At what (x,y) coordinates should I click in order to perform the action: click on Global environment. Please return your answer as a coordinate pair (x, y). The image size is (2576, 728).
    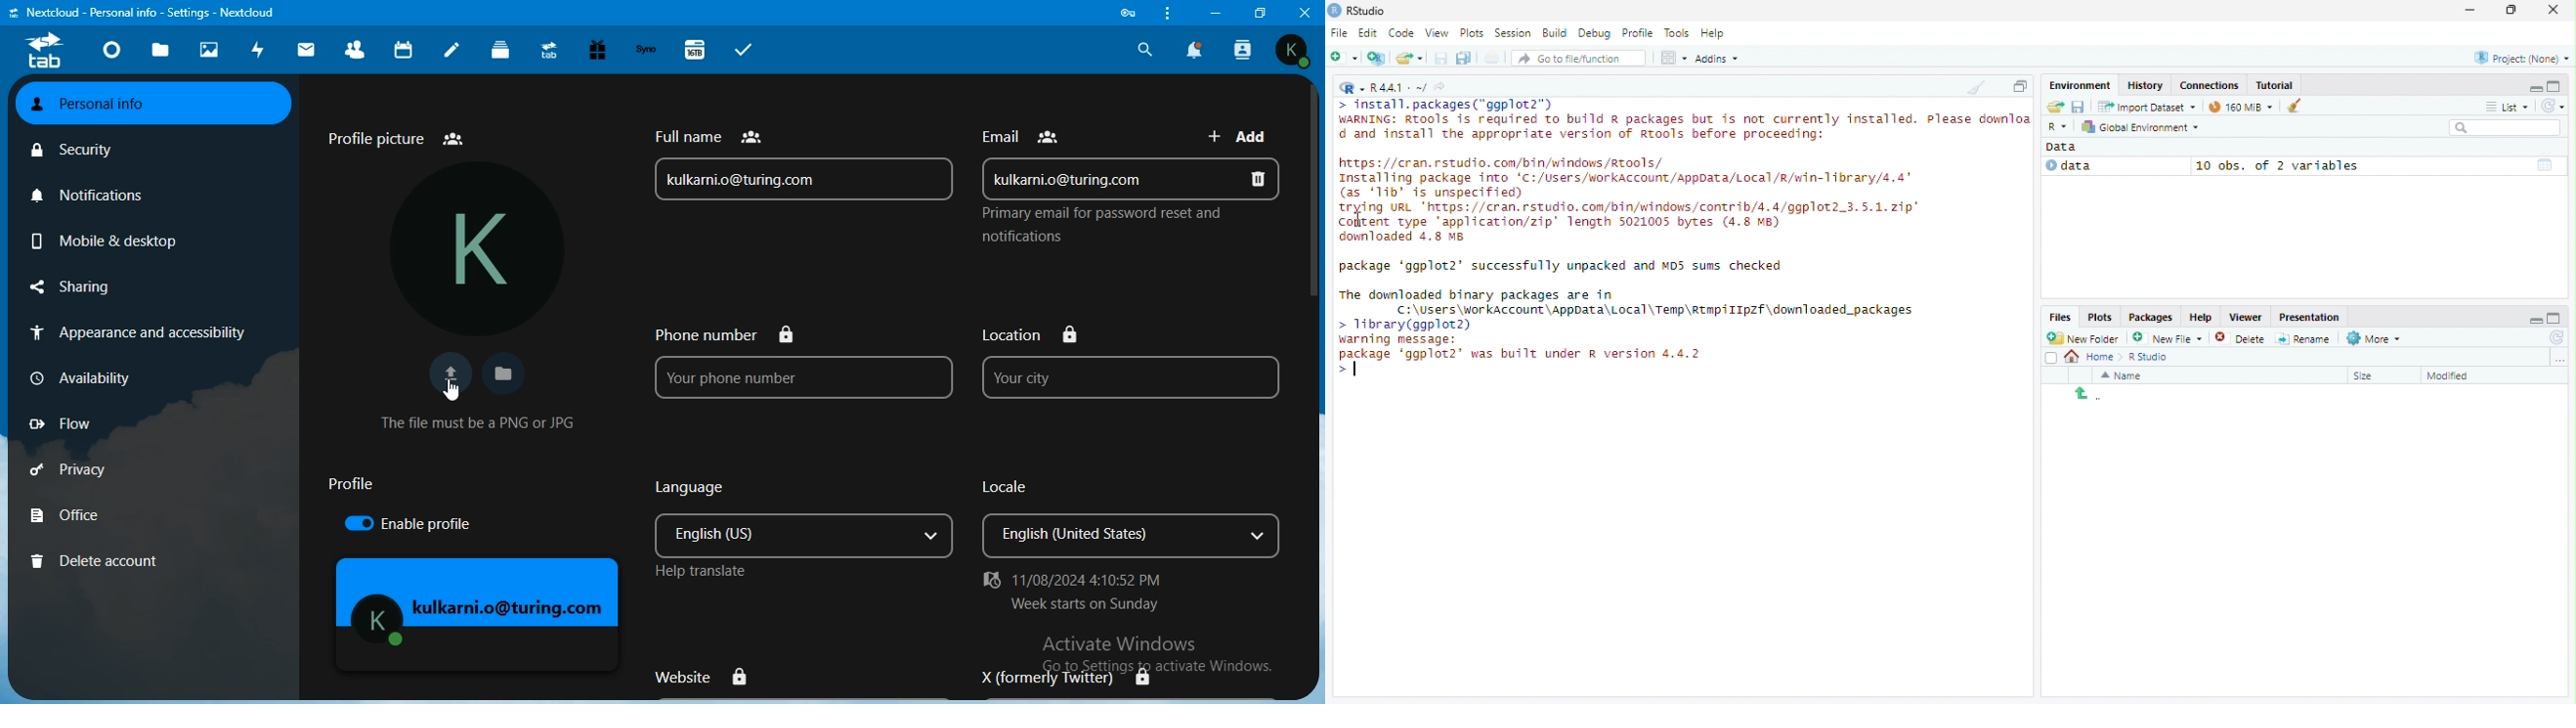
    Looking at the image, I should click on (2141, 127).